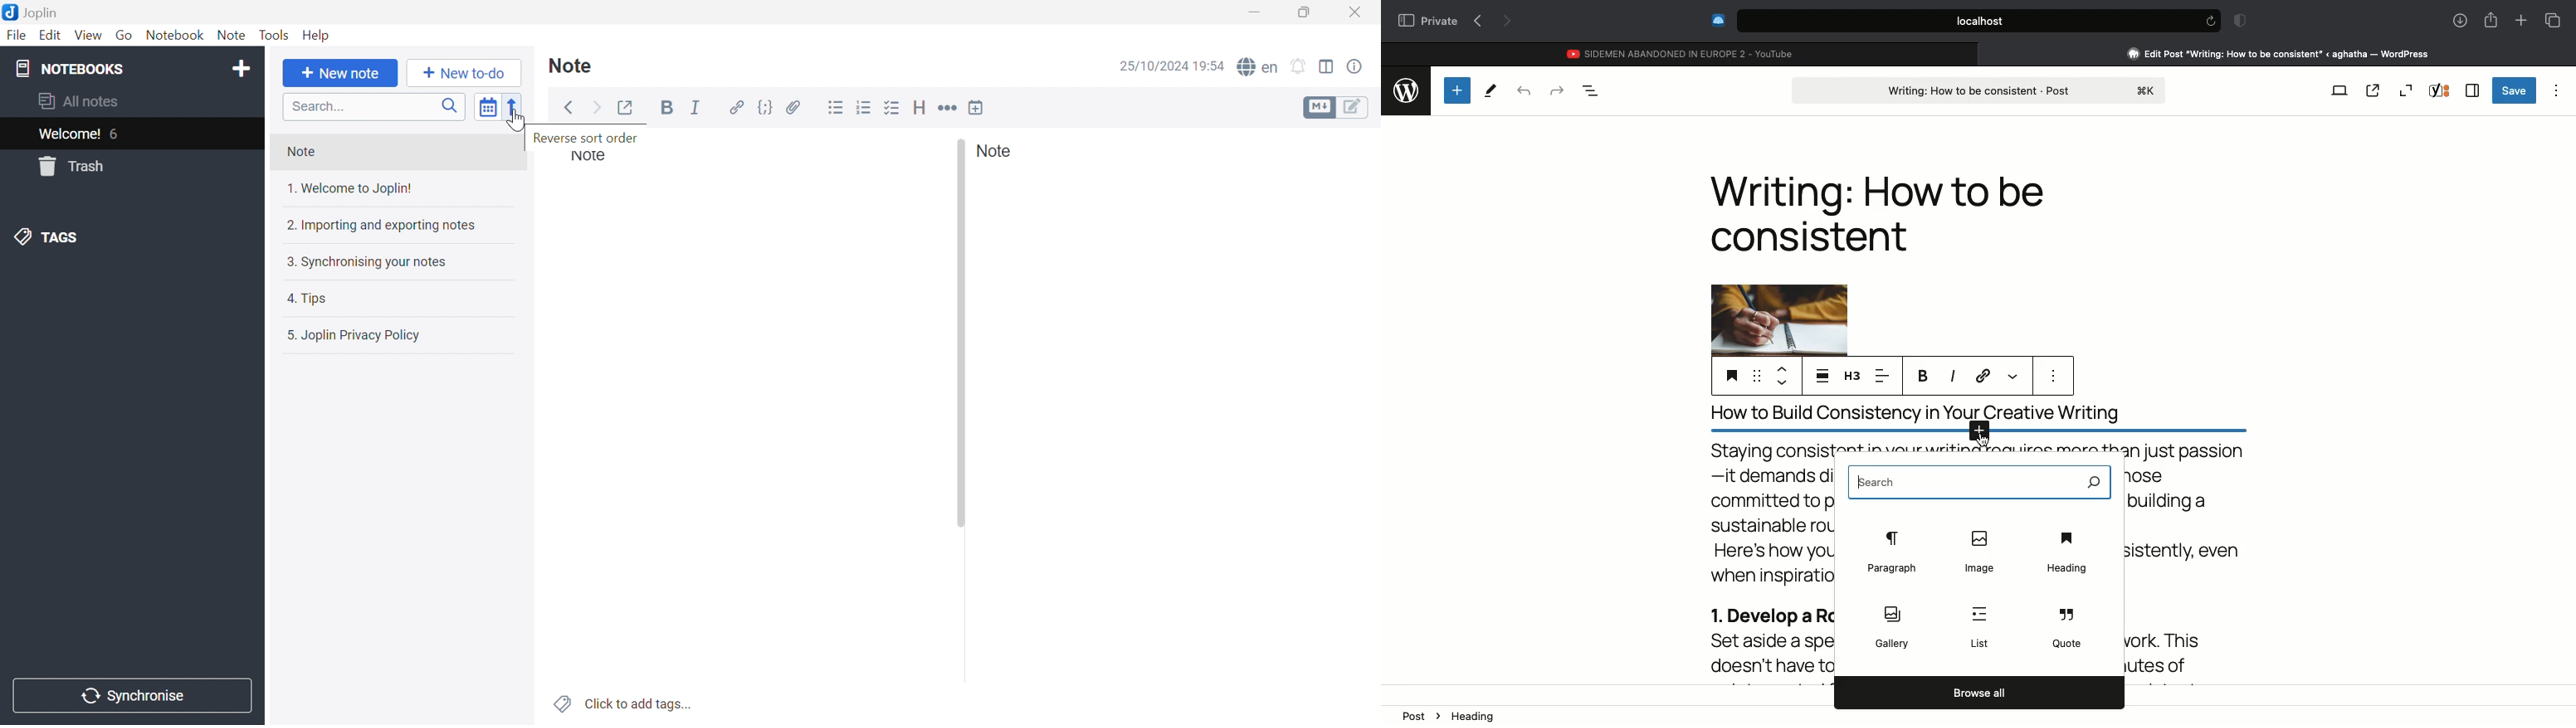  I want to click on + New to-do, so click(460, 73).